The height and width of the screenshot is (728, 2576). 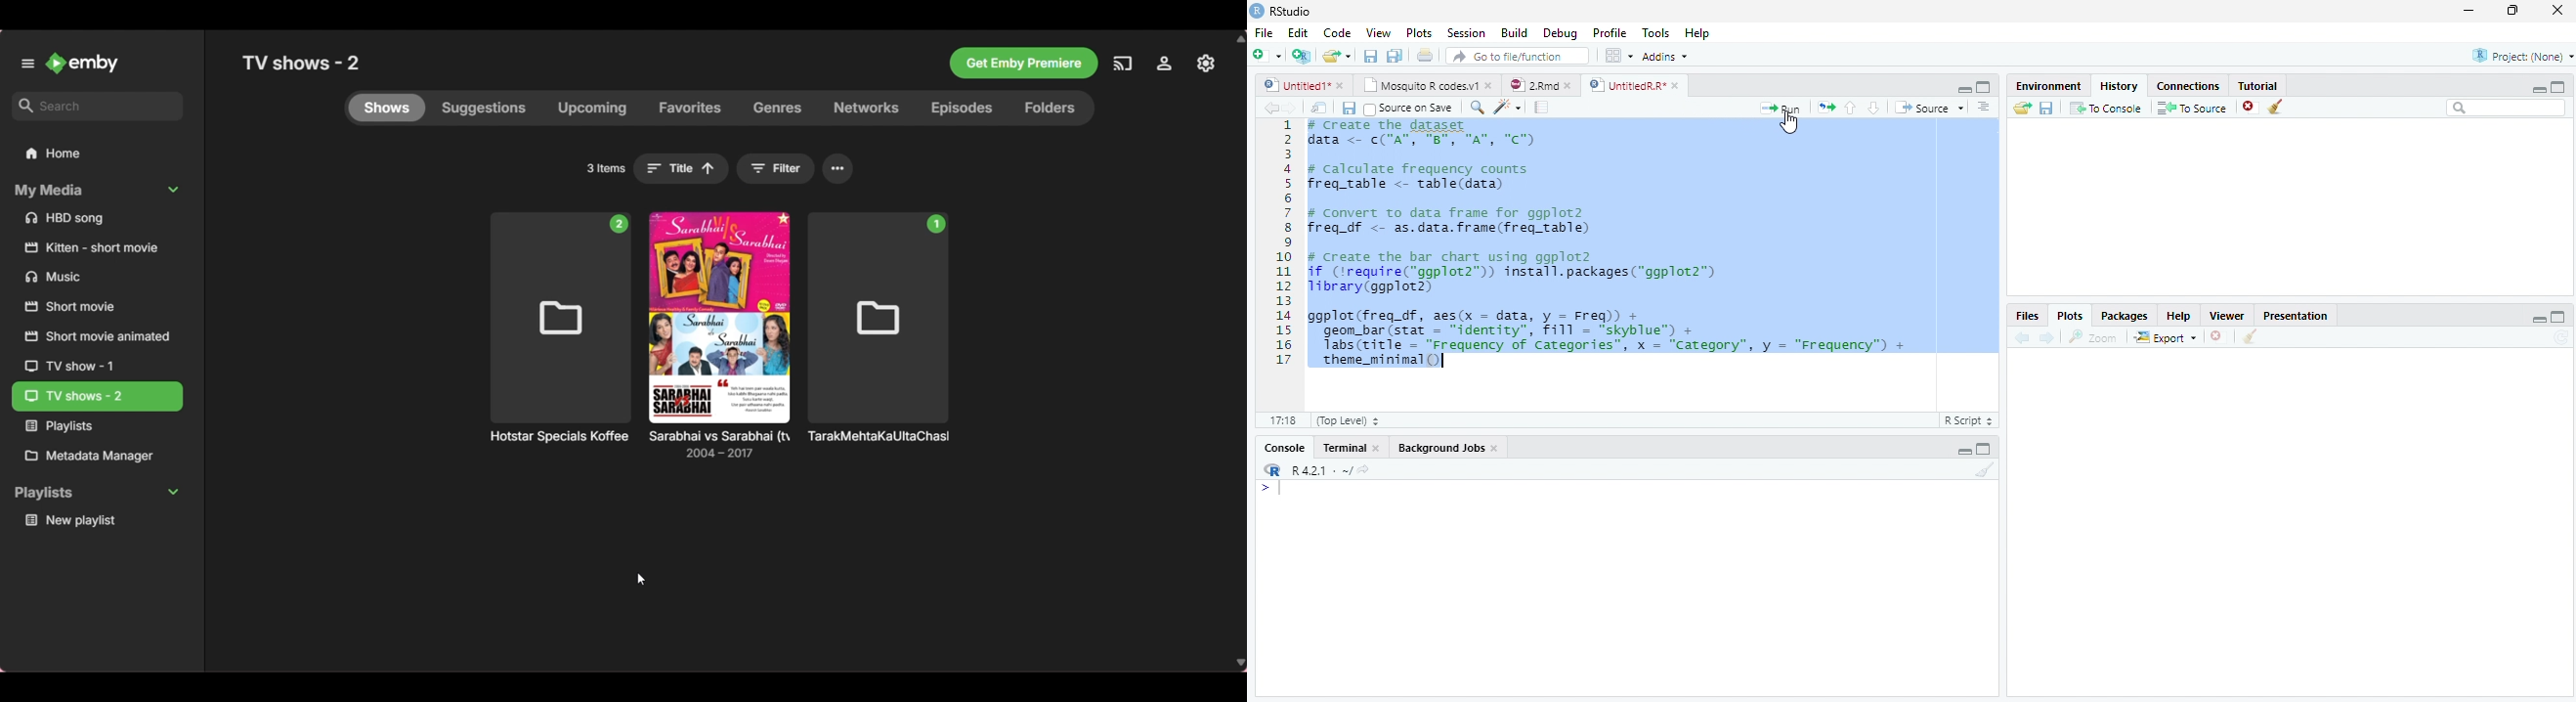 I want to click on Save, so click(x=2045, y=110).